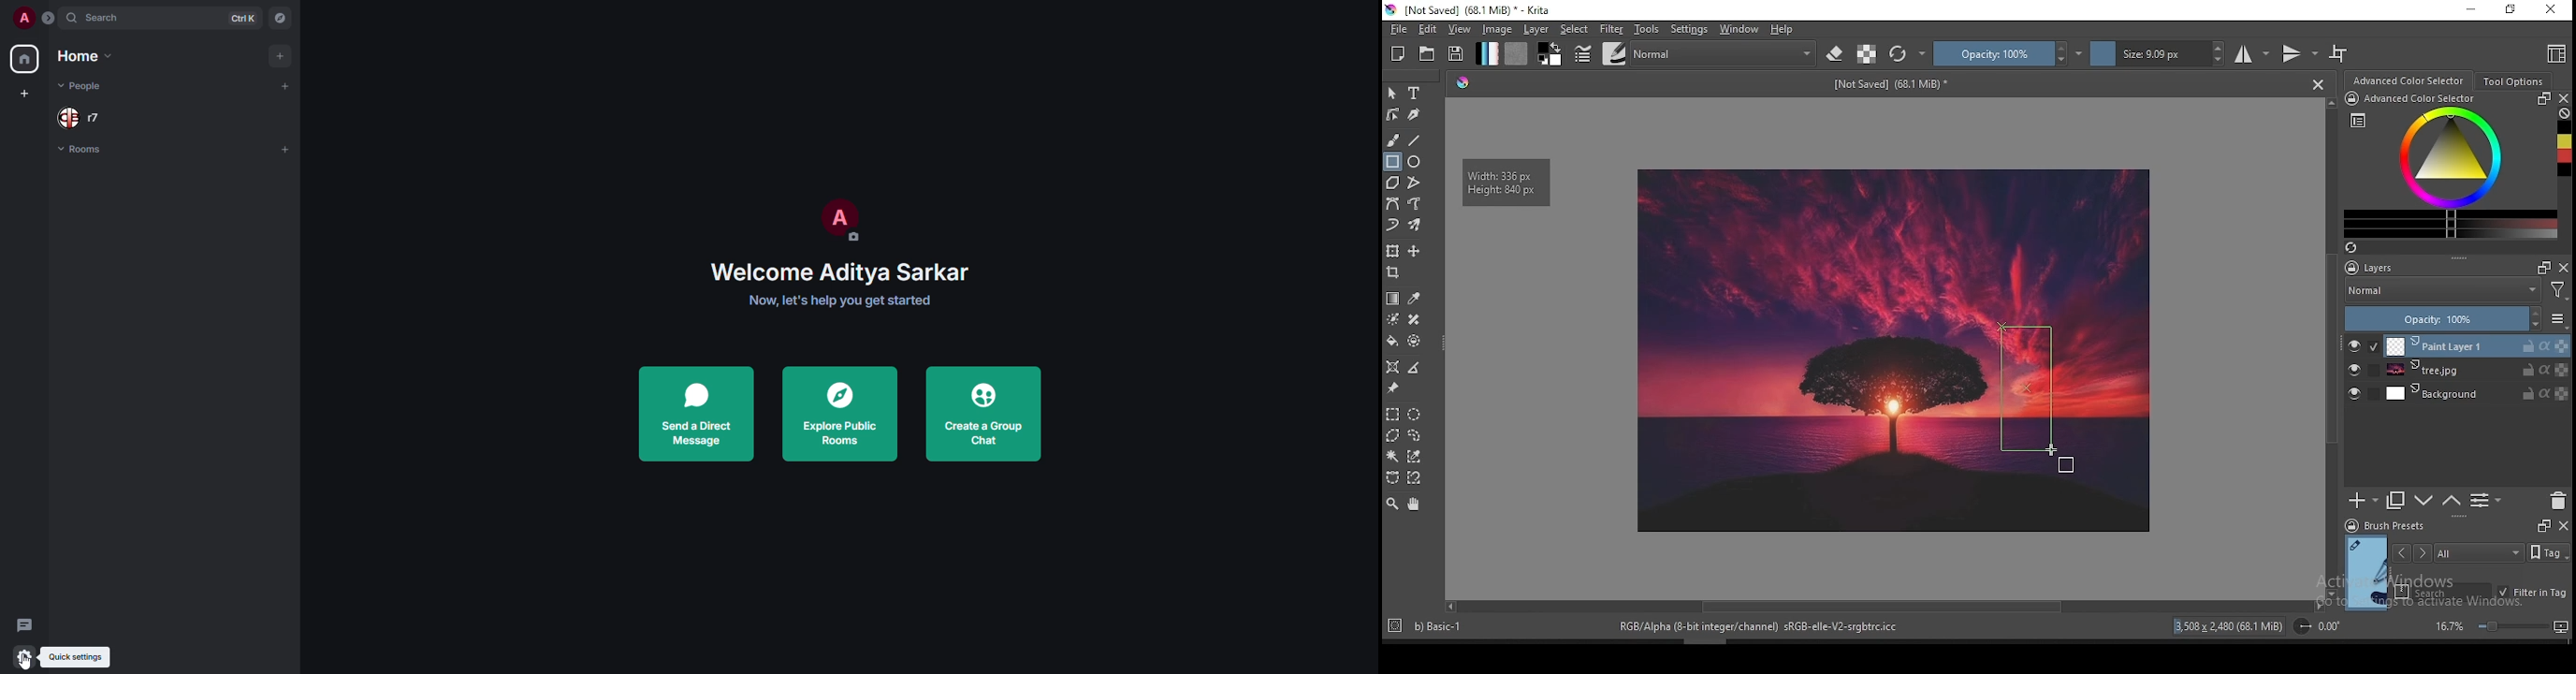 The height and width of the screenshot is (700, 2576). What do you see at coordinates (1393, 113) in the screenshot?
I see `edit shapes tool` at bounding box center [1393, 113].